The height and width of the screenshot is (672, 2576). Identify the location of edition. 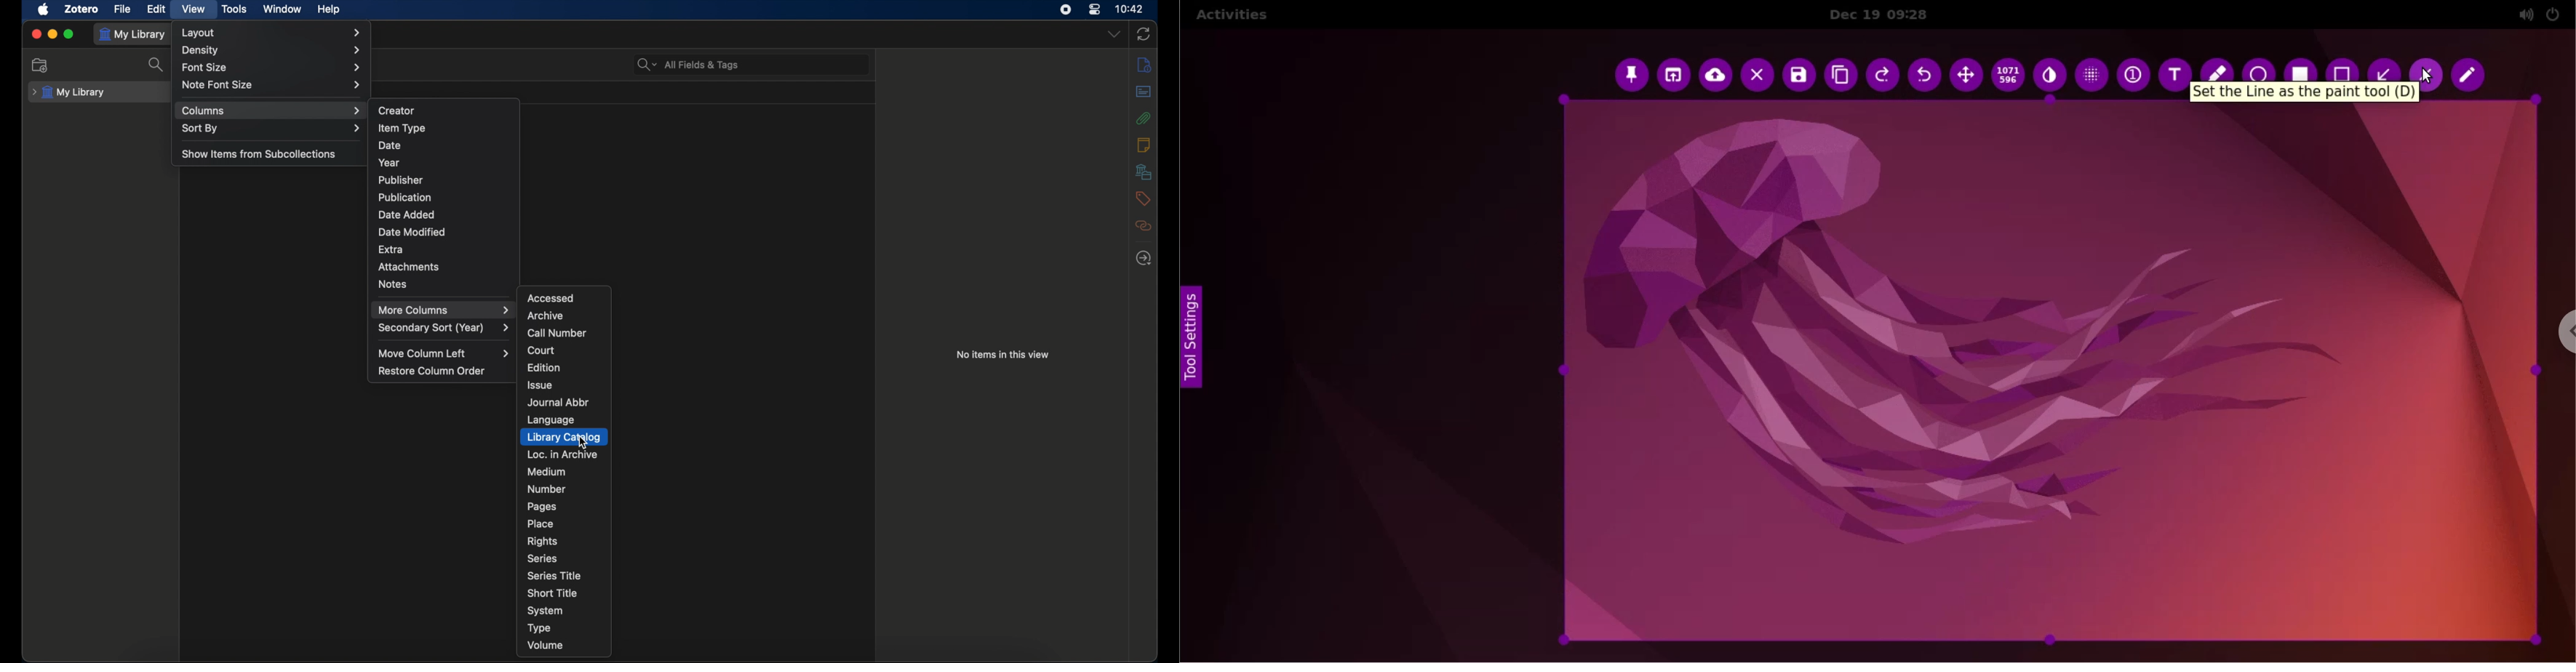
(546, 367).